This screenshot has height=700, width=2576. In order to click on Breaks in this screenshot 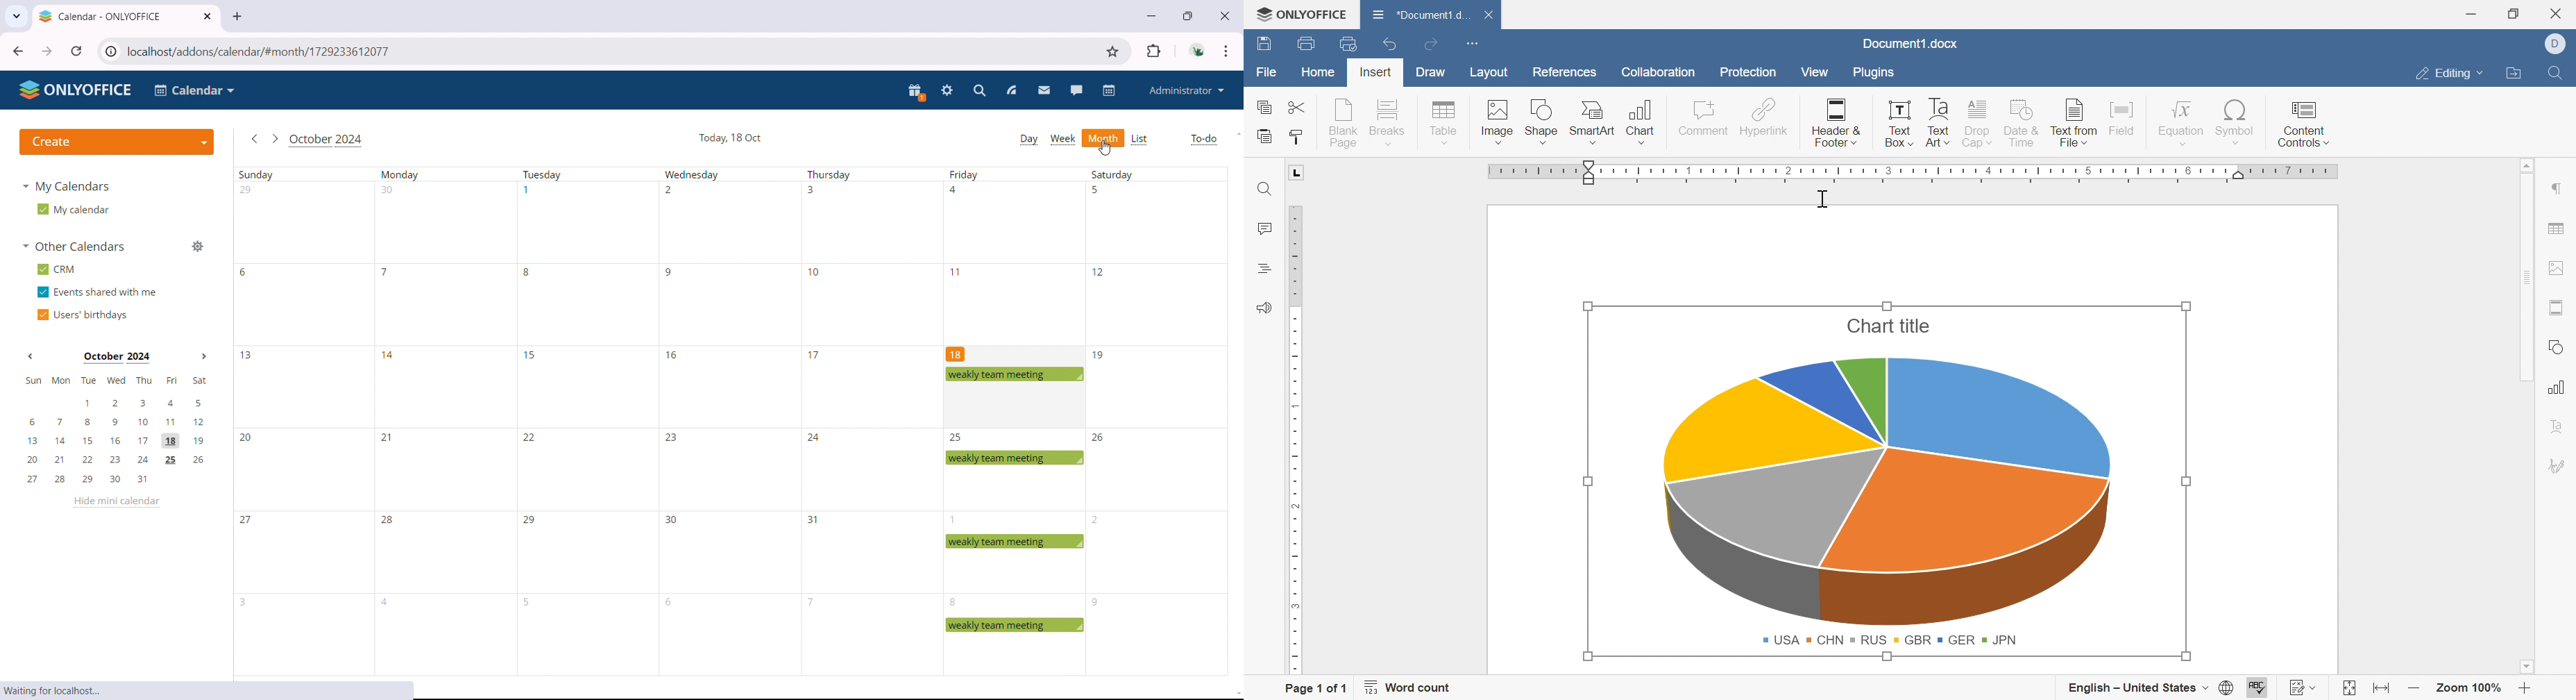, I will do `click(1388, 122)`.